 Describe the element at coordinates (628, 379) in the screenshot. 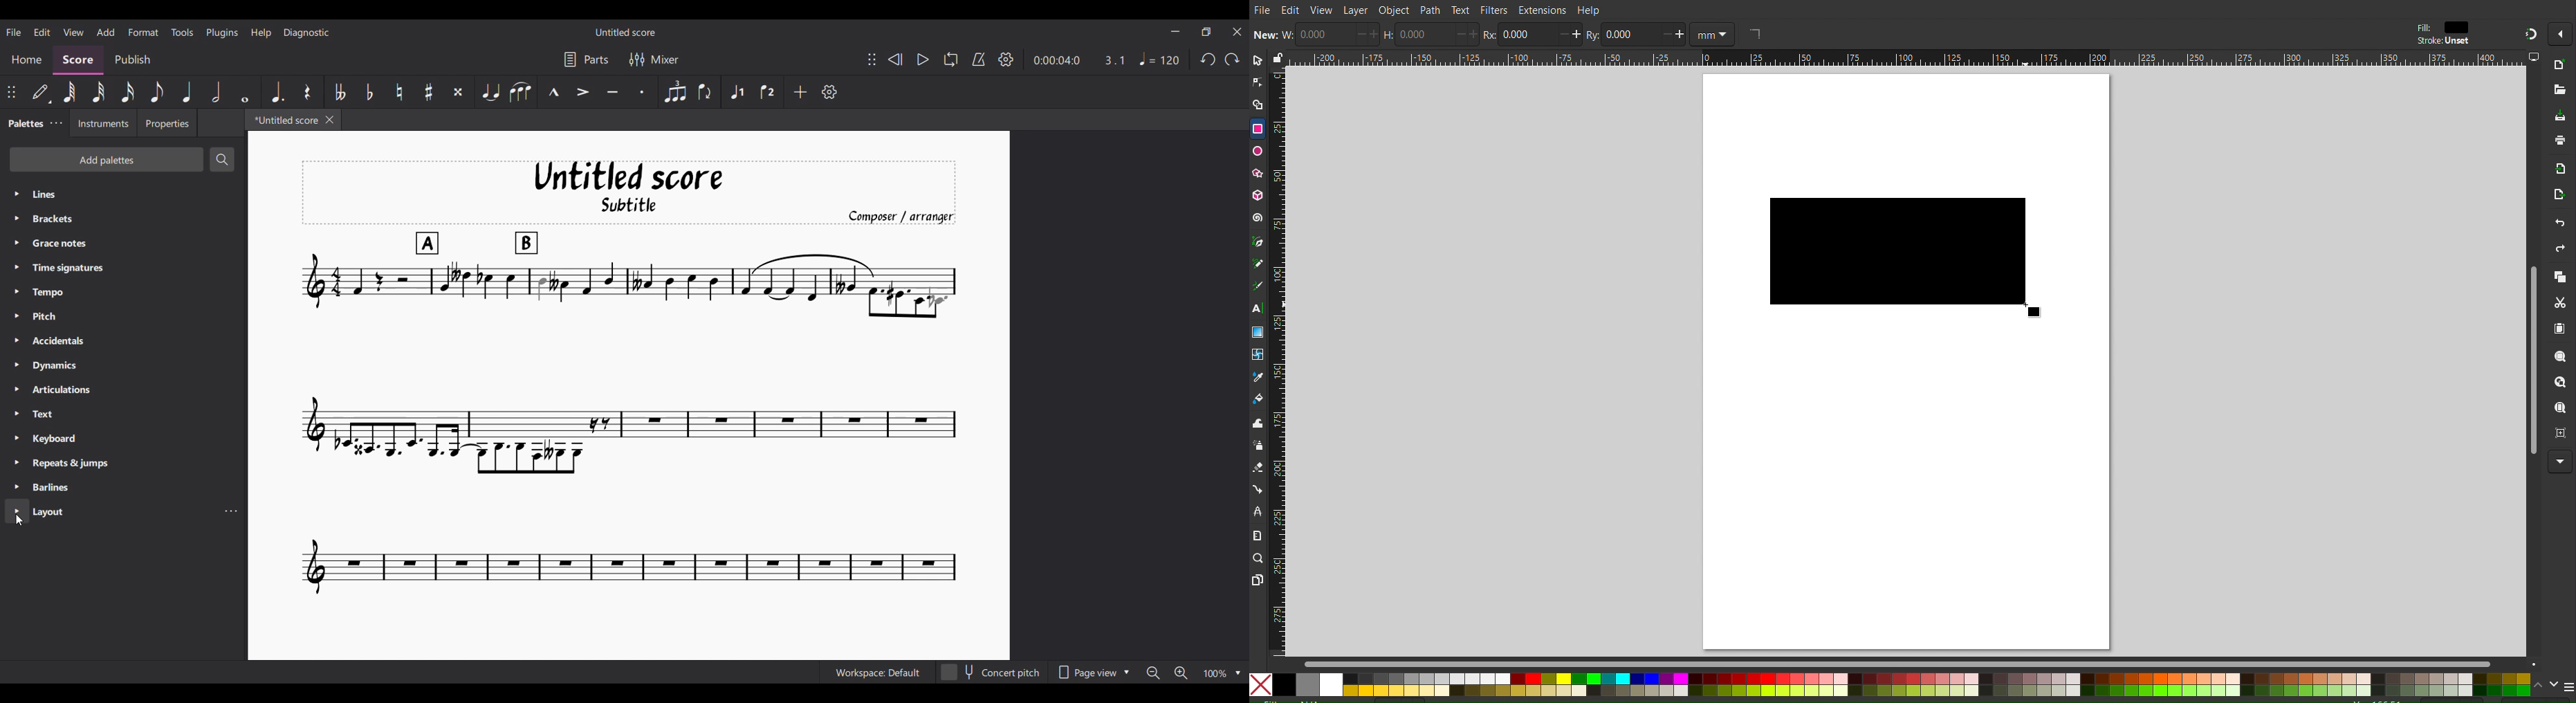

I see `Current score` at that location.